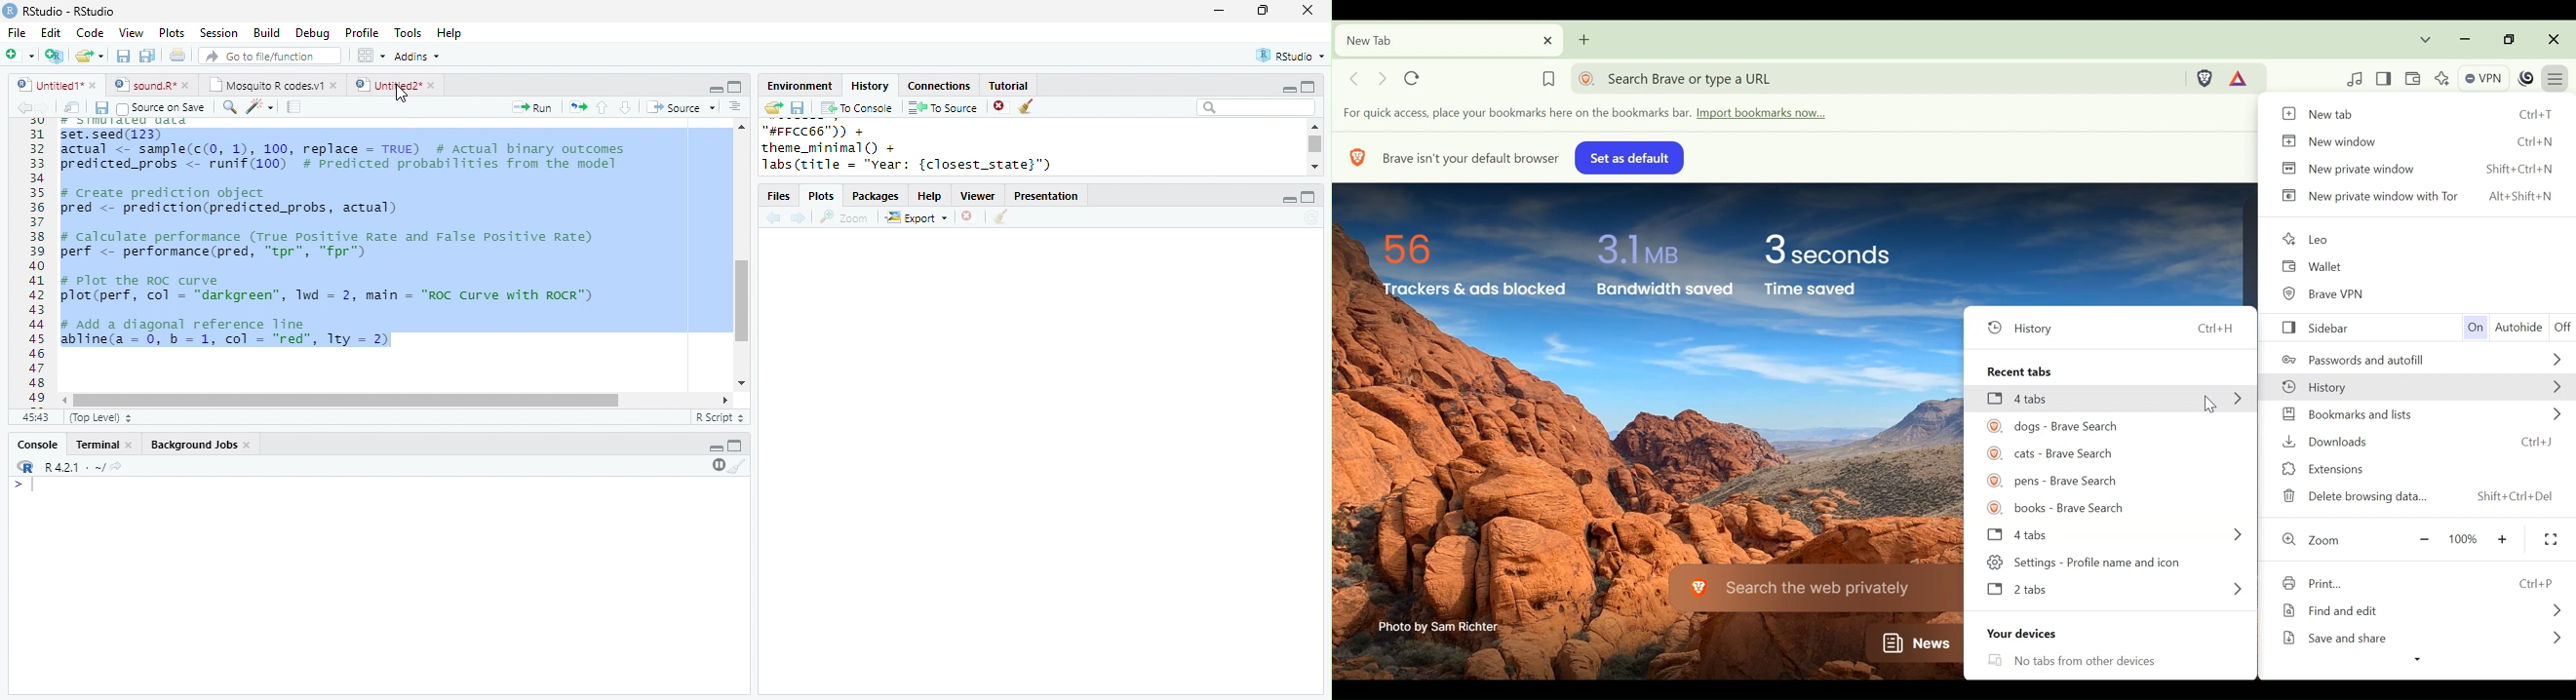 This screenshot has width=2576, height=700. I want to click on Build, so click(266, 33).